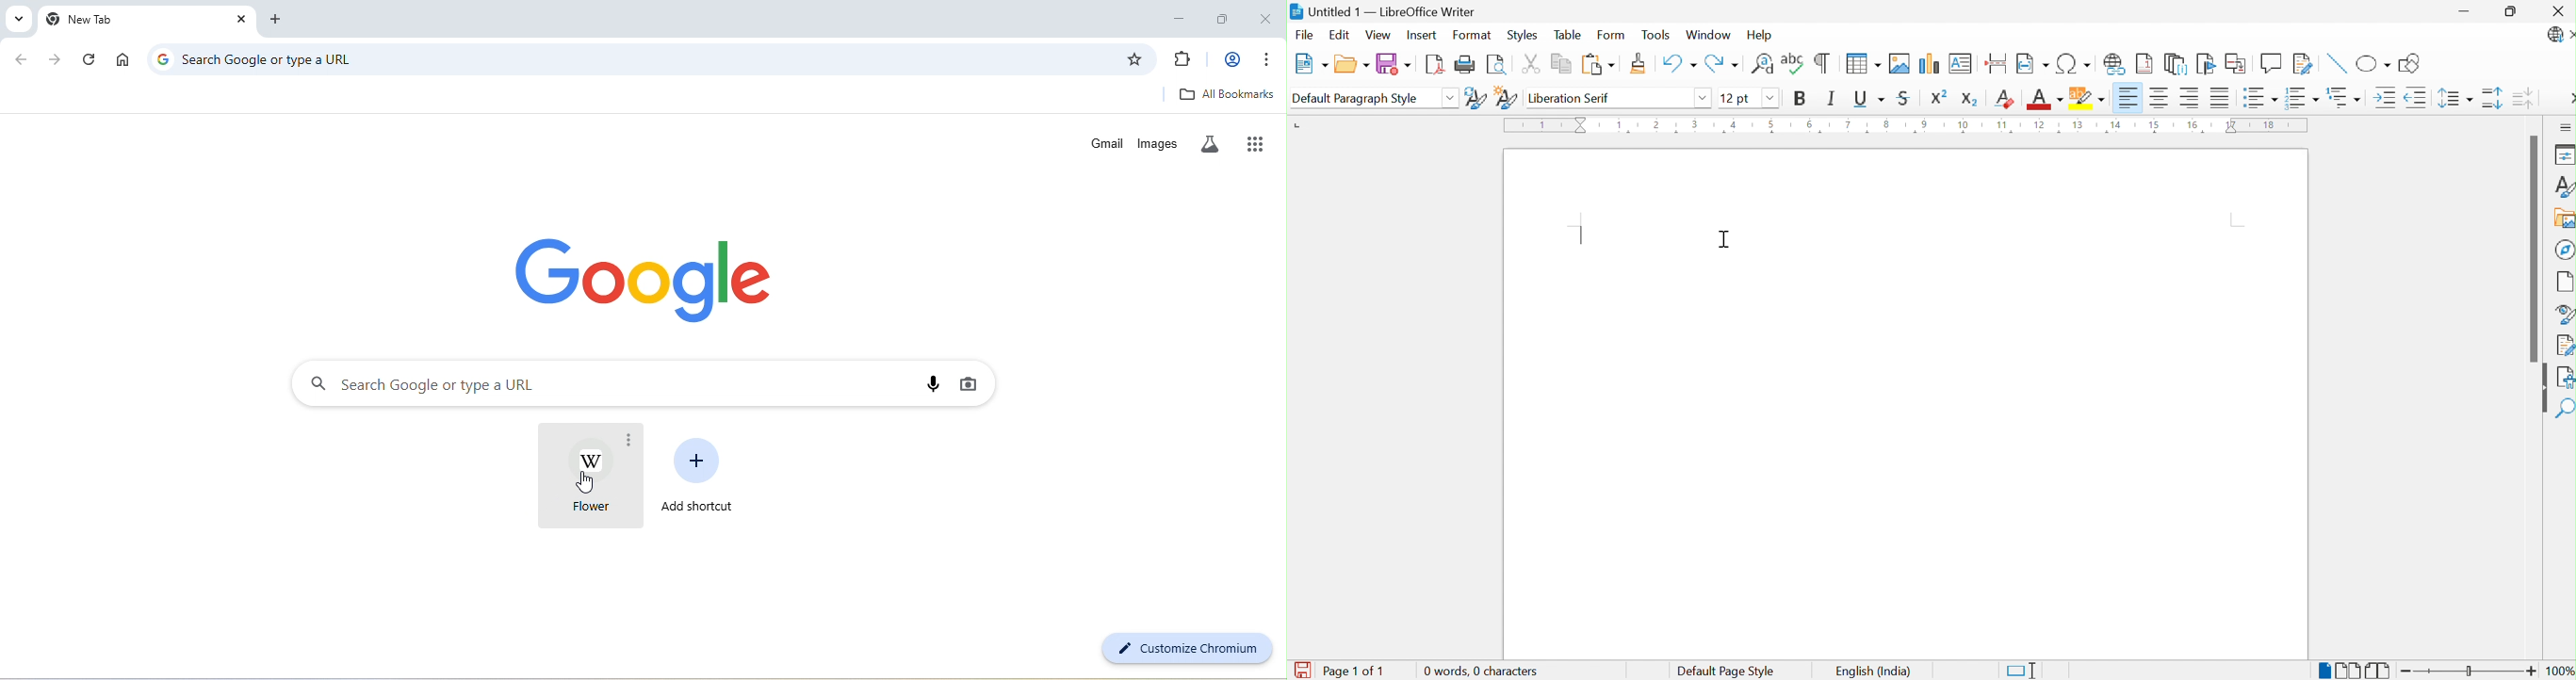 The height and width of the screenshot is (700, 2576). What do you see at coordinates (2564, 281) in the screenshot?
I see `Page` at bounding box center [2564, 281].